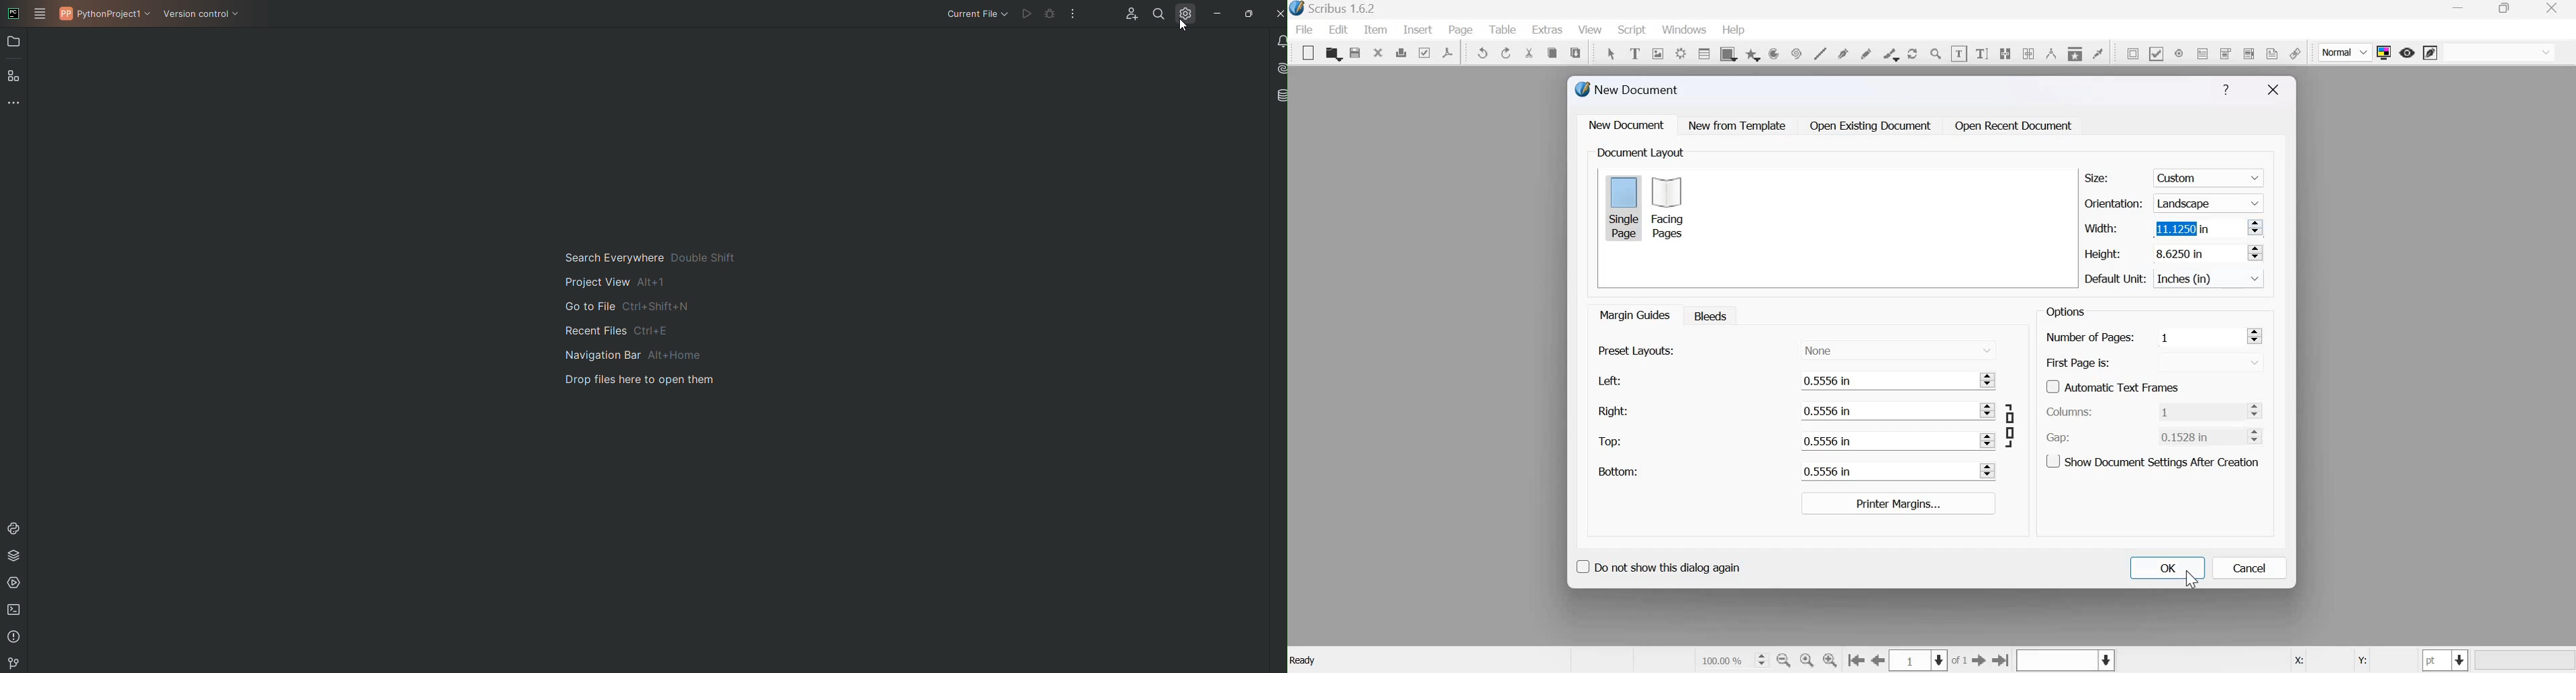  I want to click on Edit, so click(1338, 30).